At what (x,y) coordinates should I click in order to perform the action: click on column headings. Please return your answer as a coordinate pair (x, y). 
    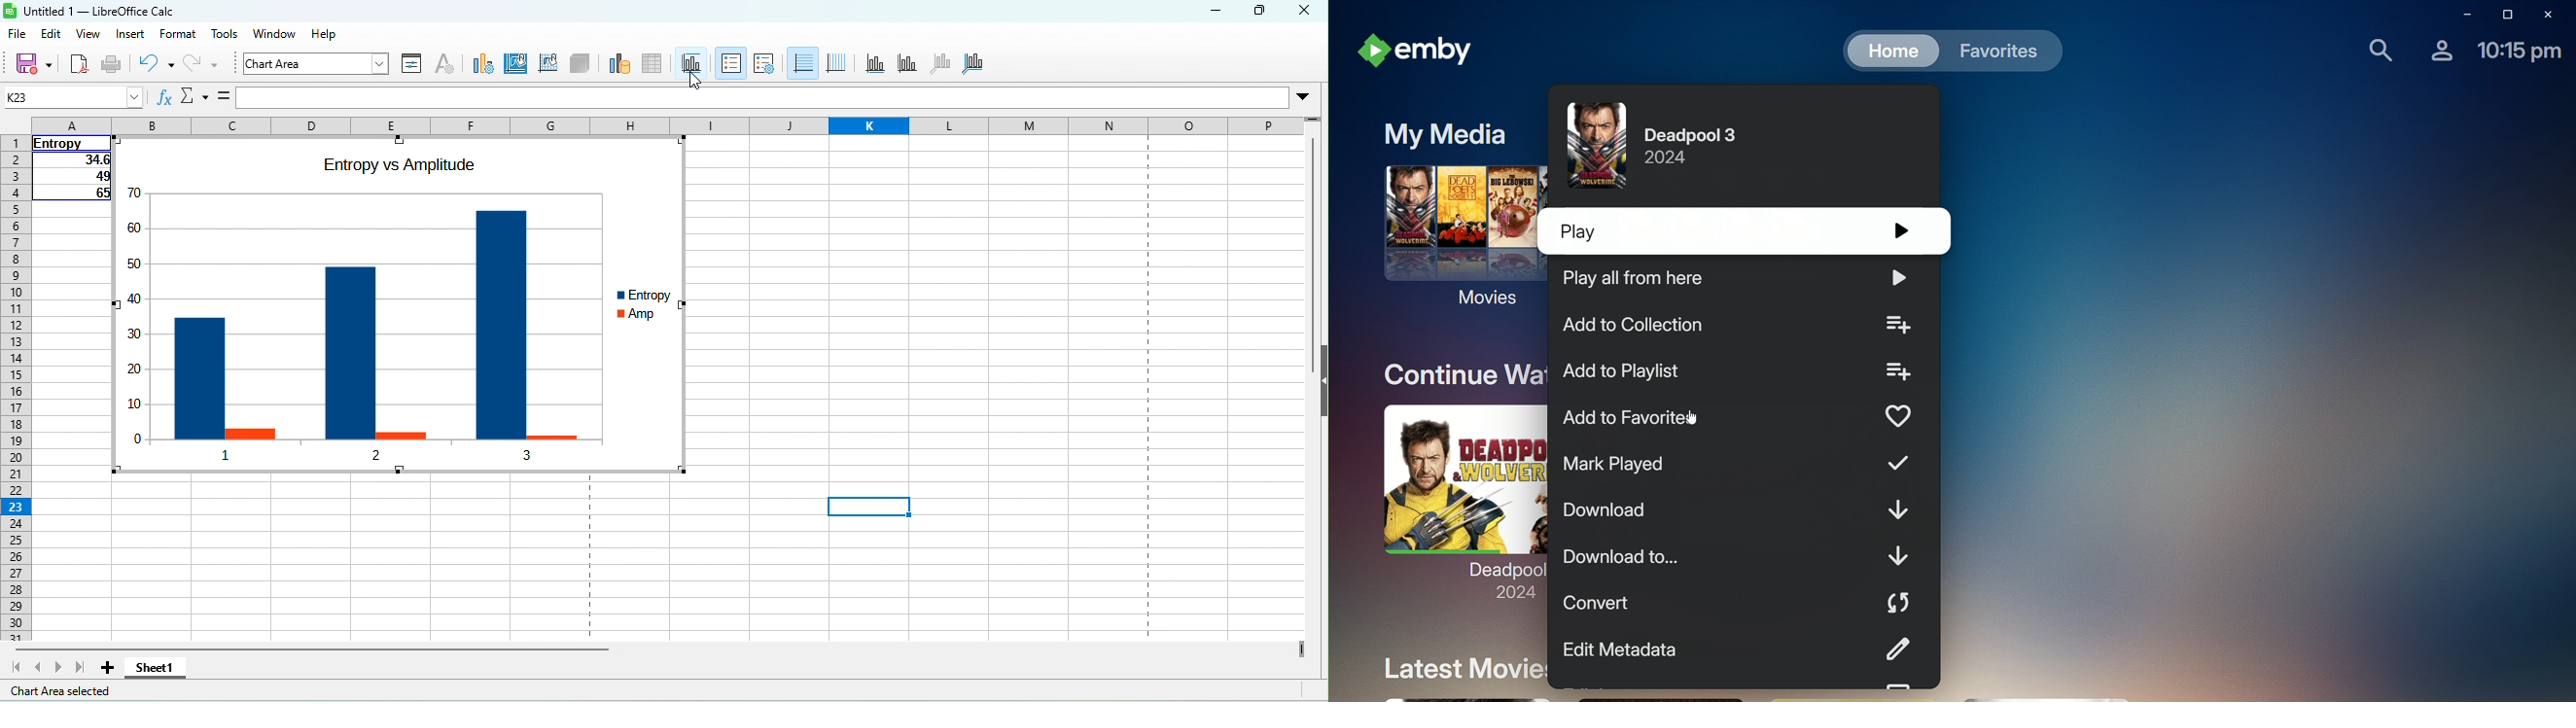
    Looking at the image, I should click on (667, 124).